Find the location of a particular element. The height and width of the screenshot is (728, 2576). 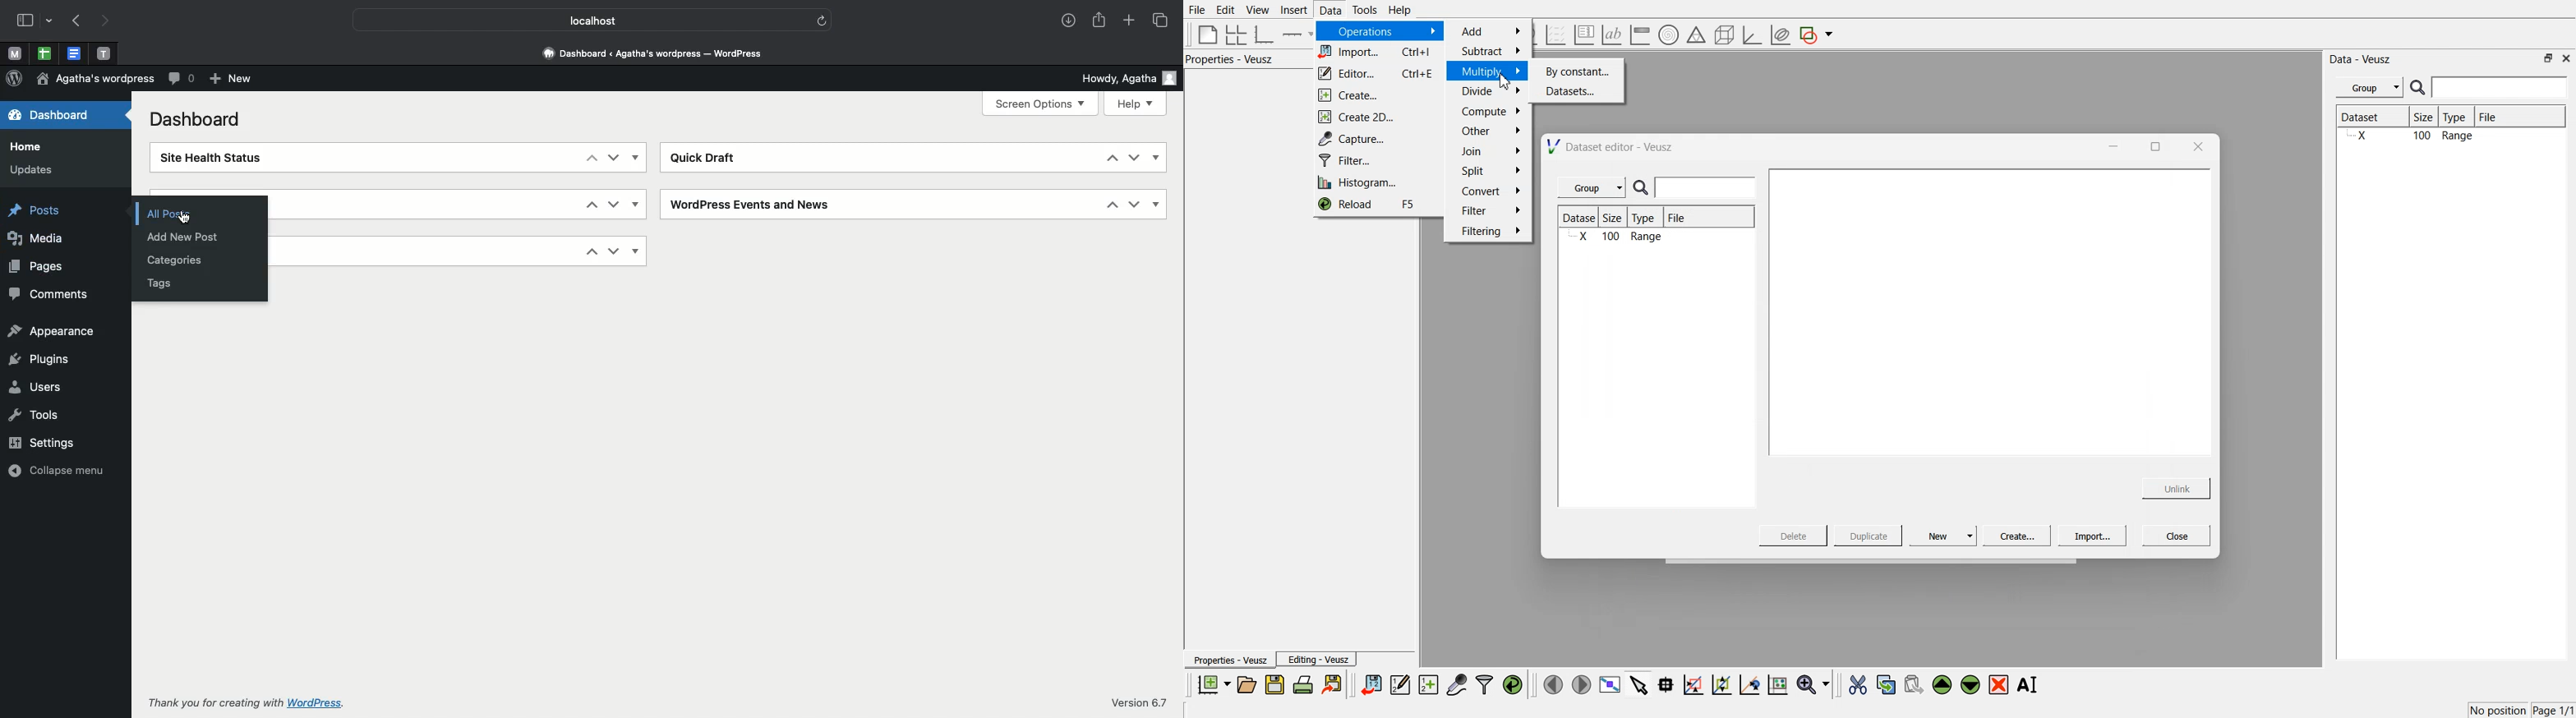

add an axis is located at coordinates (1298, 34).